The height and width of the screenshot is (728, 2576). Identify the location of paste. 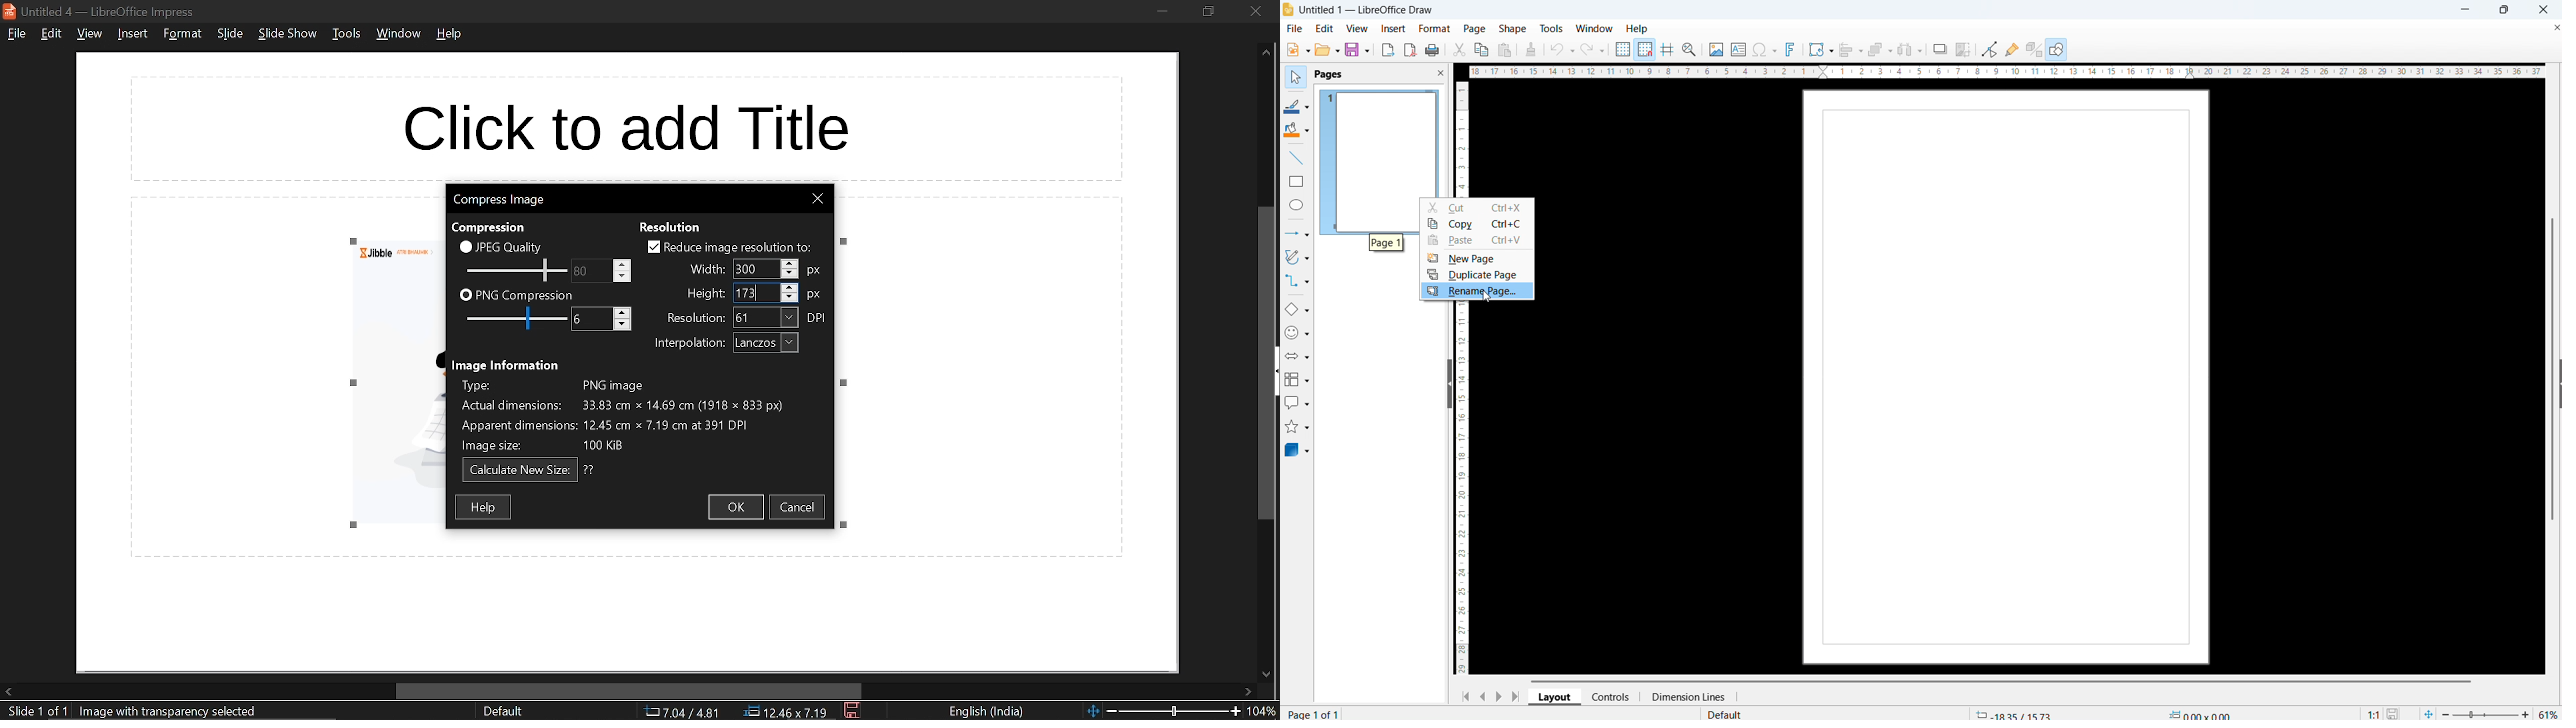
(1477, 241).